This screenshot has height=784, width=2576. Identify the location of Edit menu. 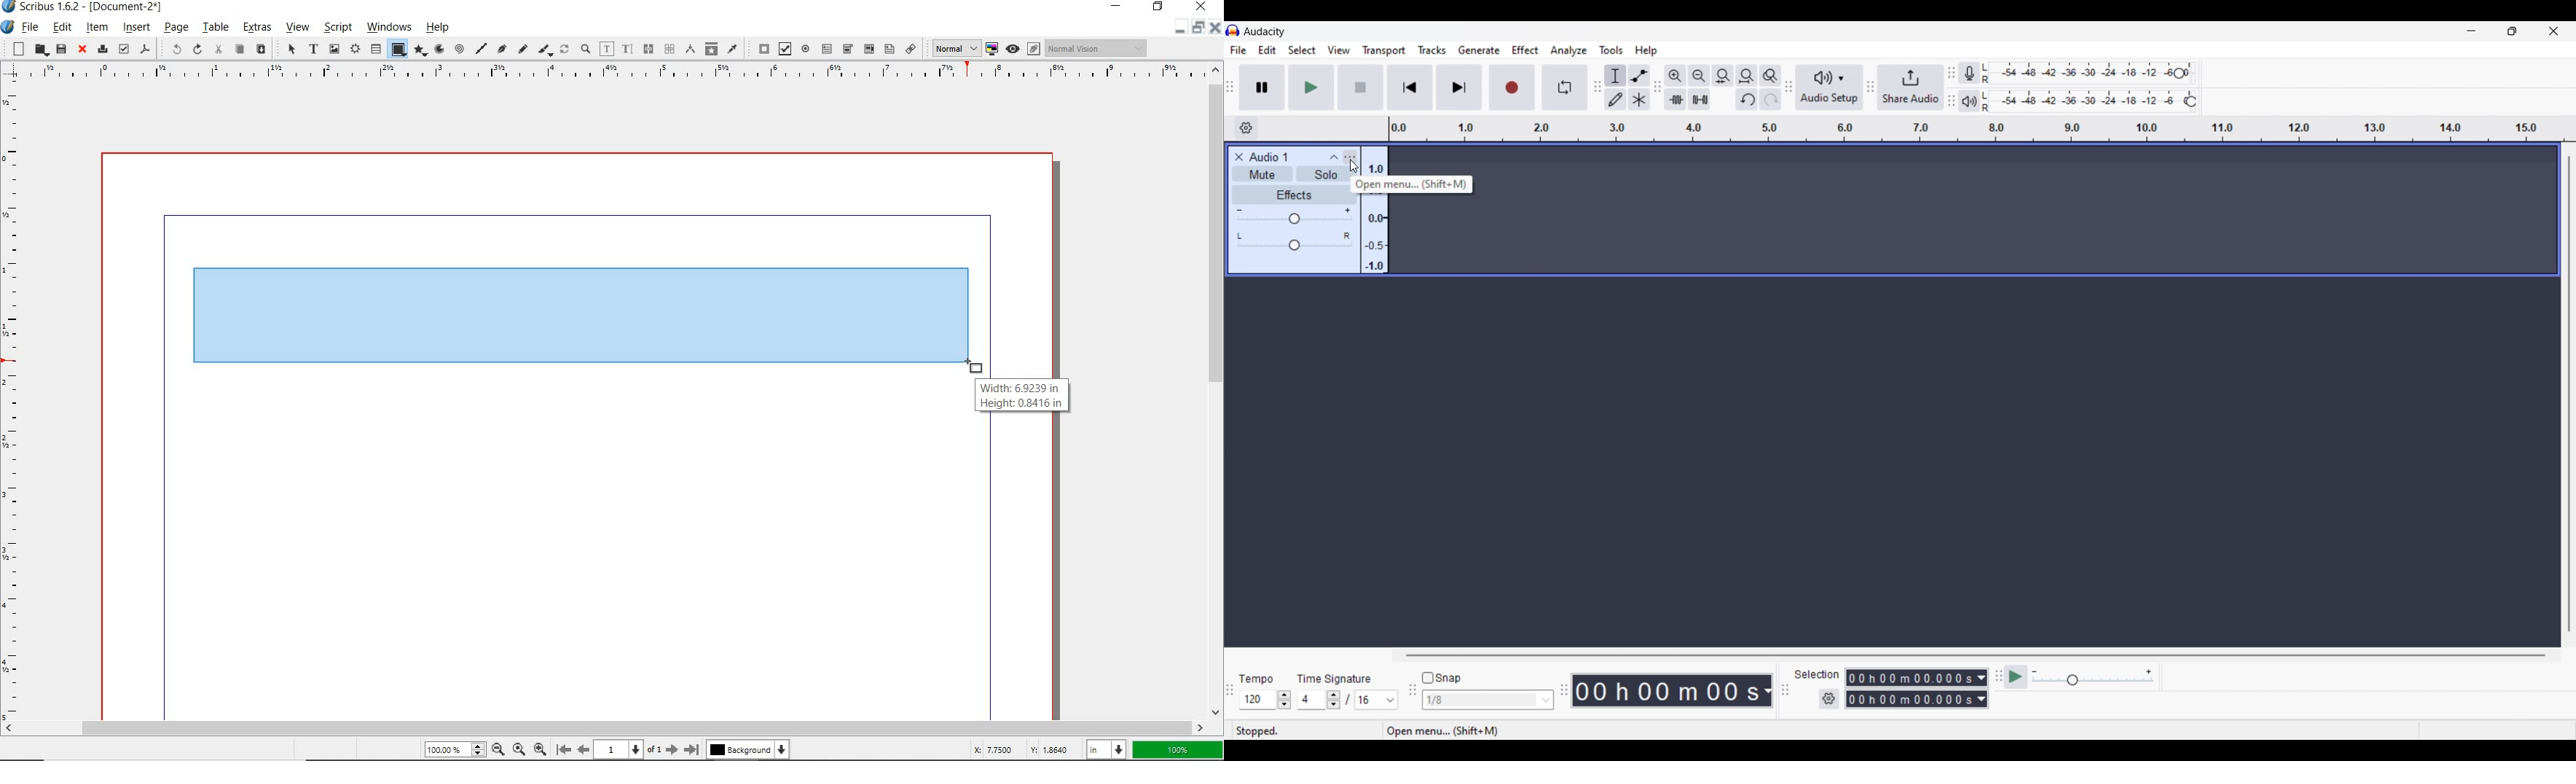
(1268, 51).